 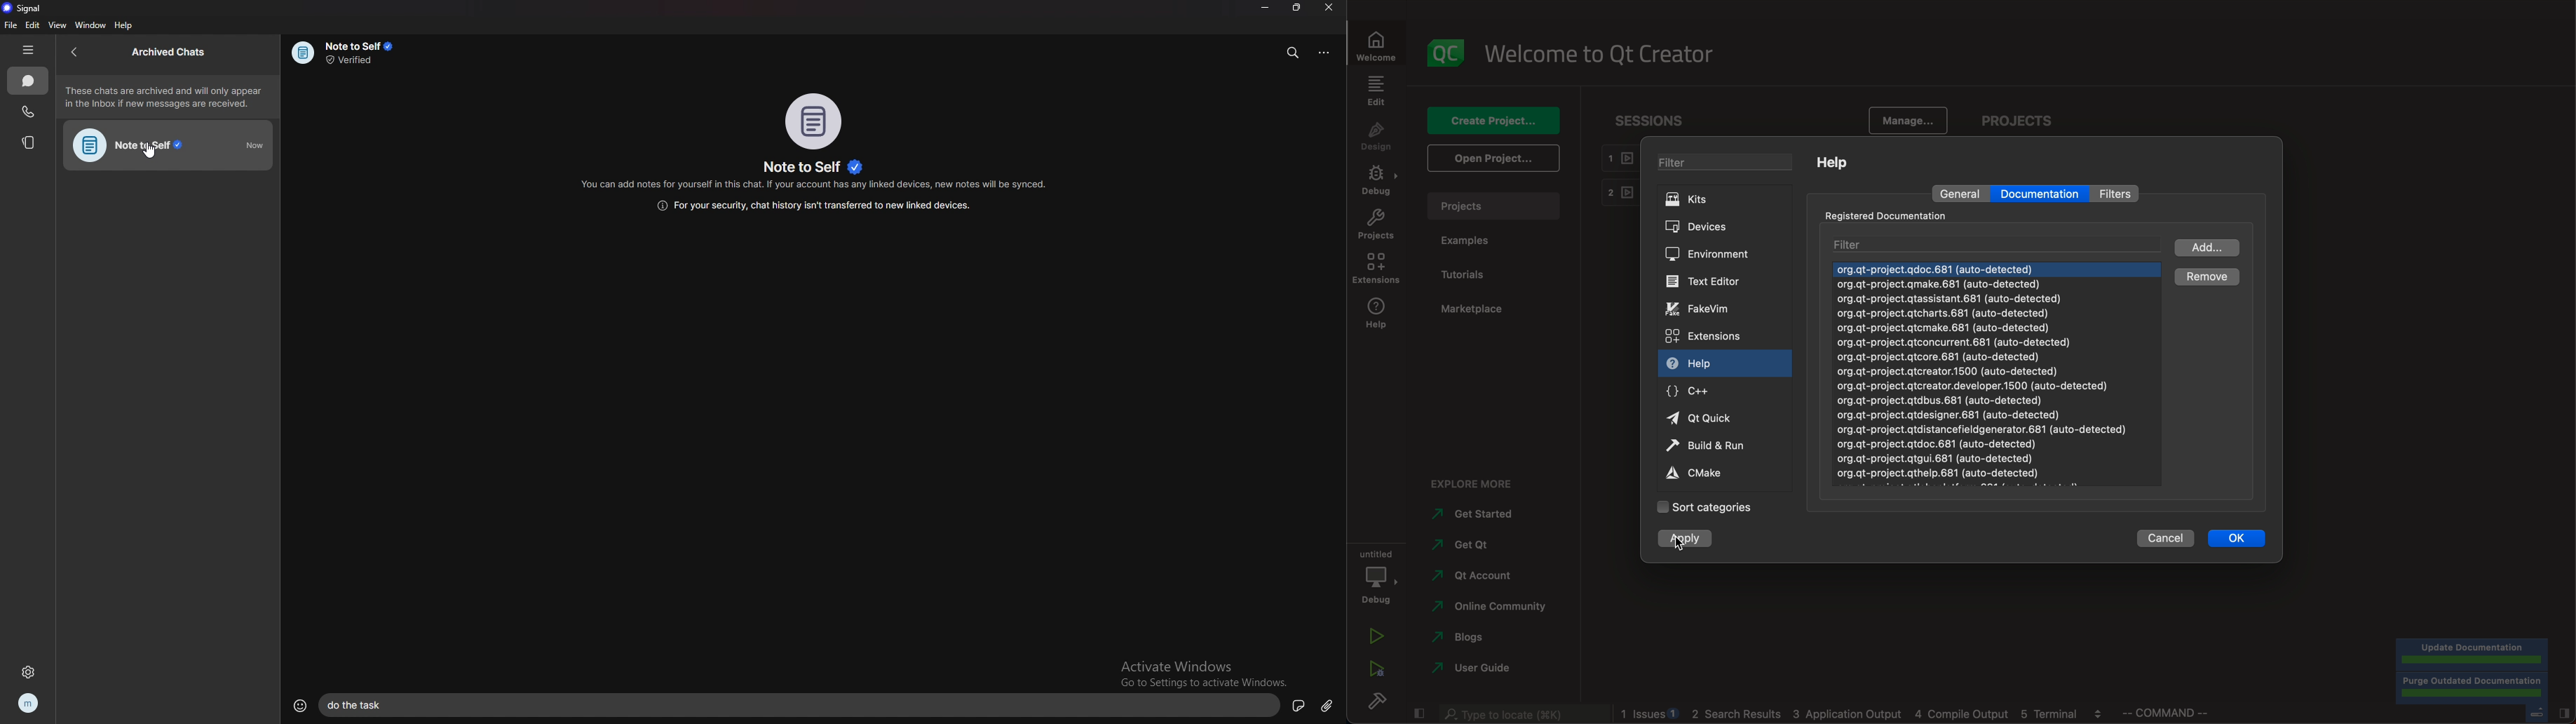 I want to click on run, so click(x=1711, y=444).